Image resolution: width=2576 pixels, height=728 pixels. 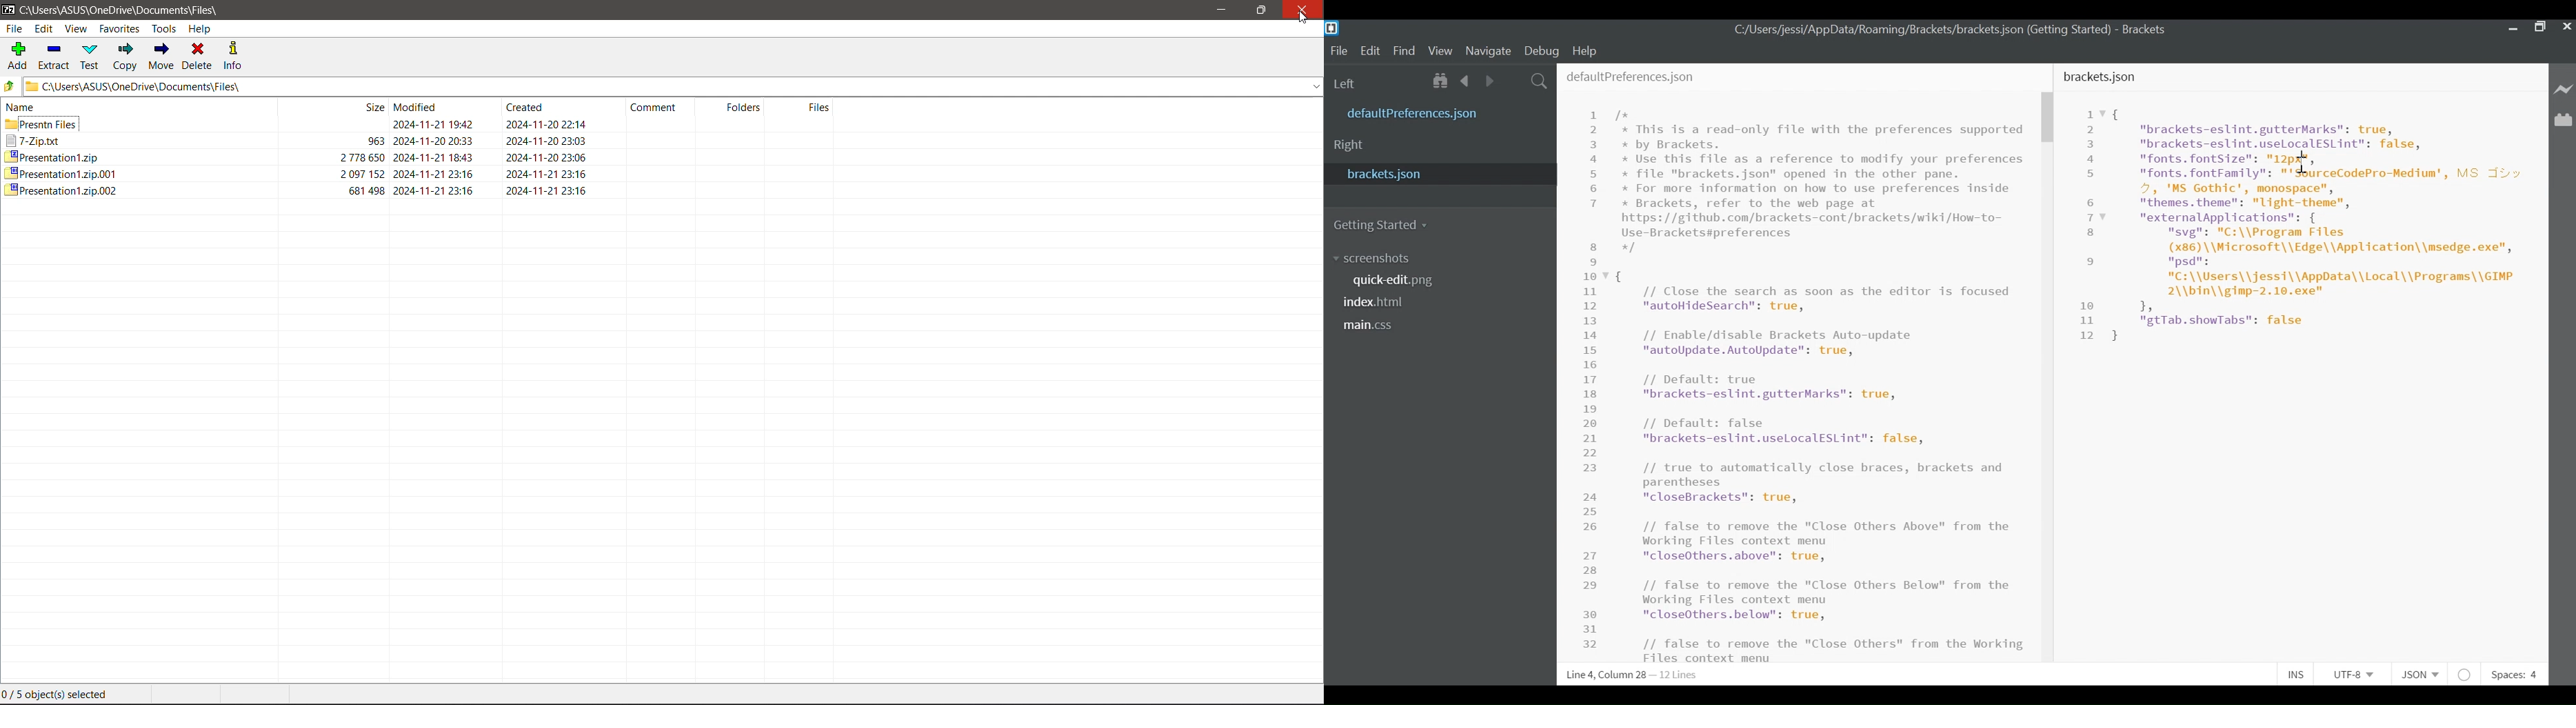 I want to click on C:/Users/jessi/AppData/Roaming/Brackets/brackets. json (Getting Started) - Brackets, so click(x=1963, y=31).